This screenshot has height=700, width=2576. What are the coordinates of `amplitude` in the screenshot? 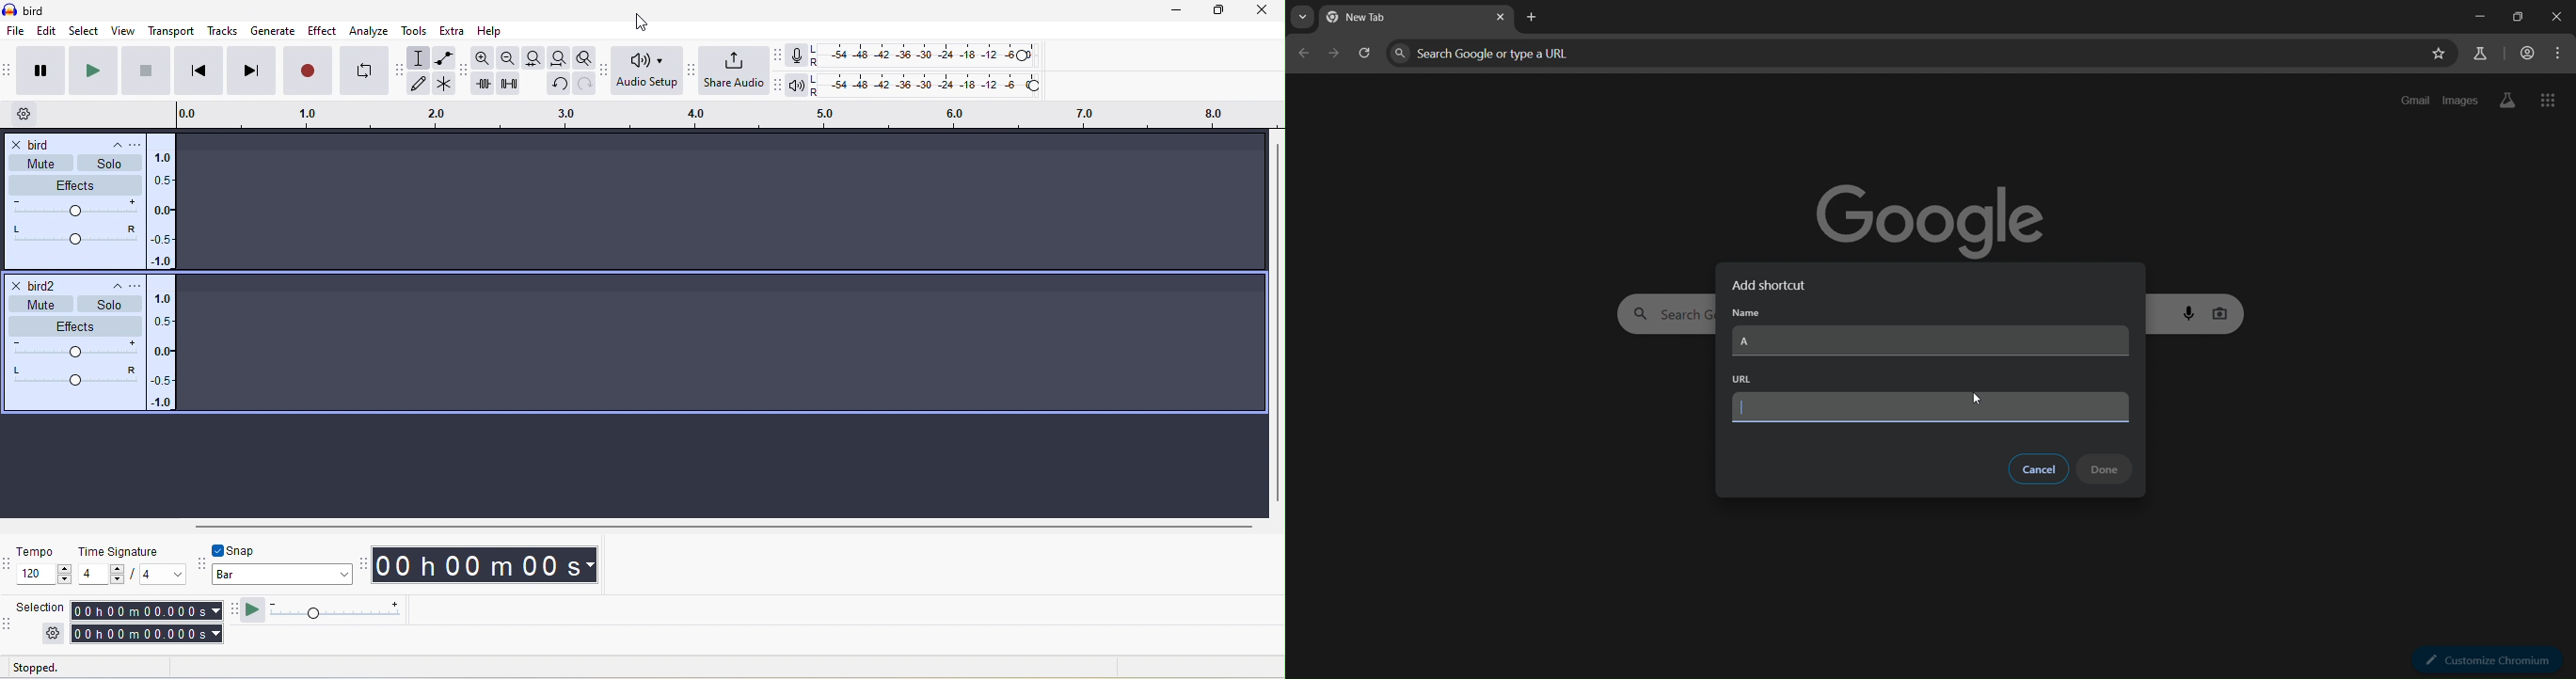 It's located at (163, 342).